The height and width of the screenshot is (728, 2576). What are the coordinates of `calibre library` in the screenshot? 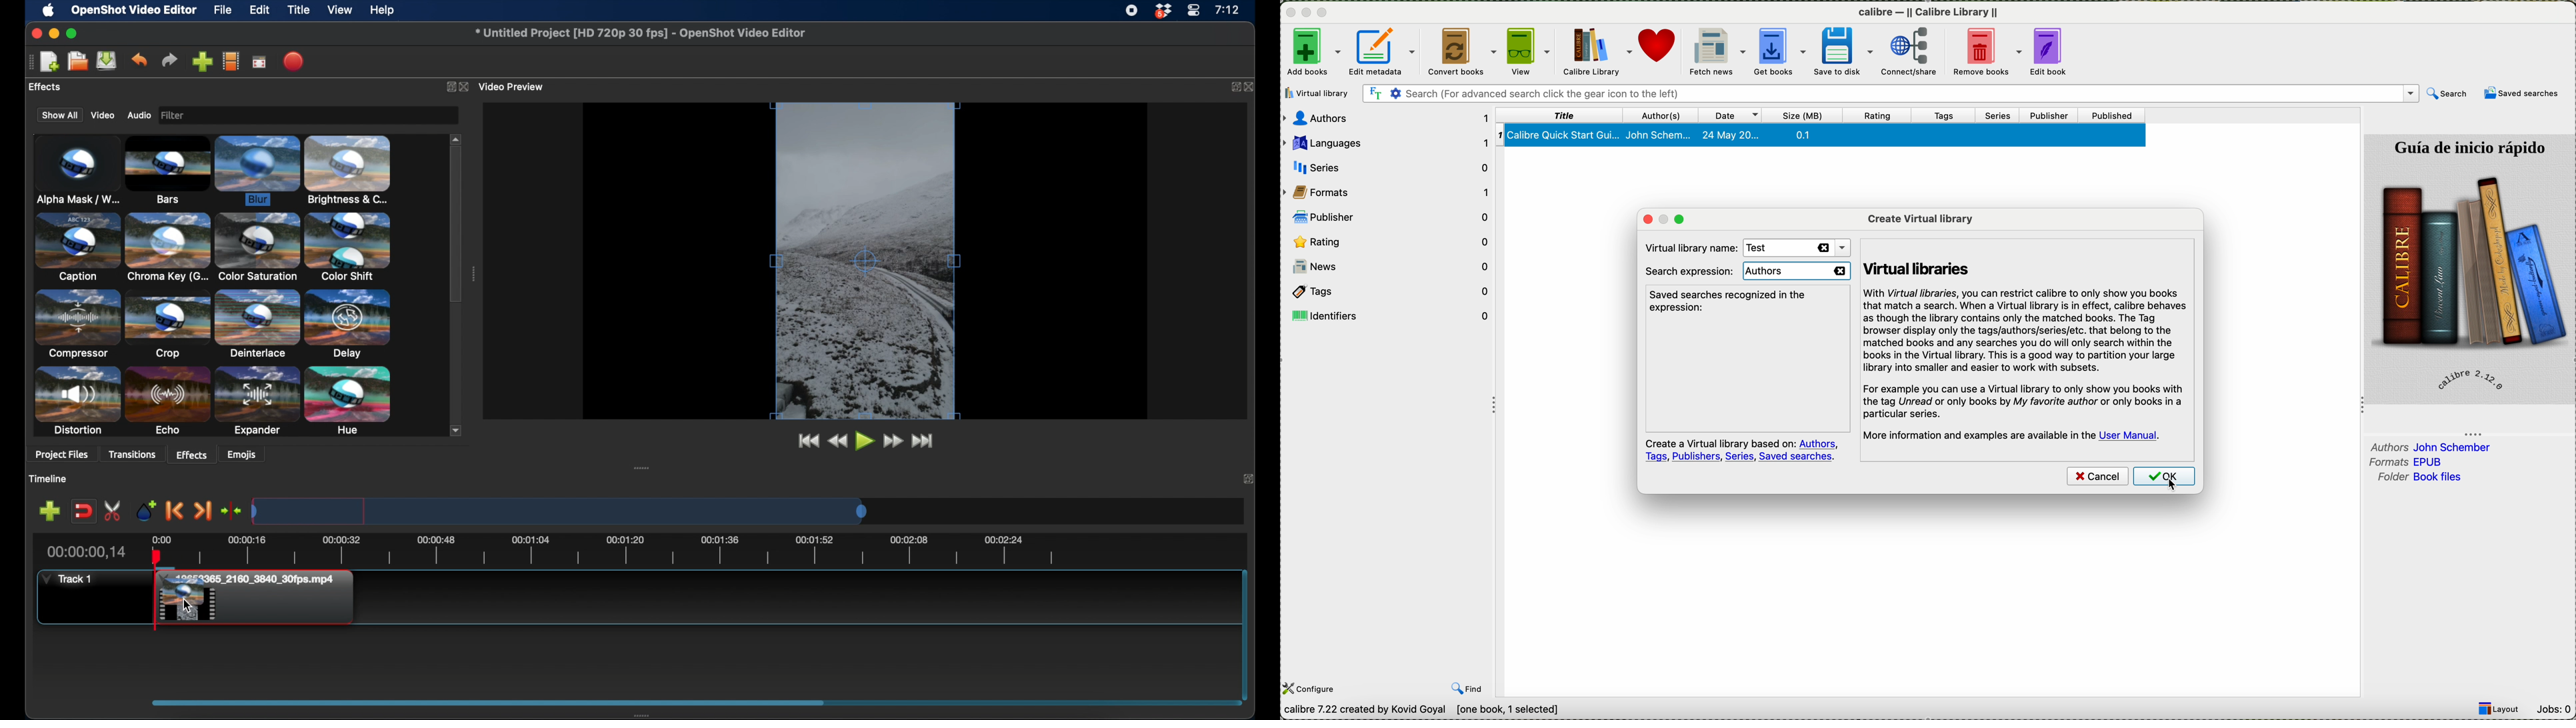 It's located at (1597, 52).